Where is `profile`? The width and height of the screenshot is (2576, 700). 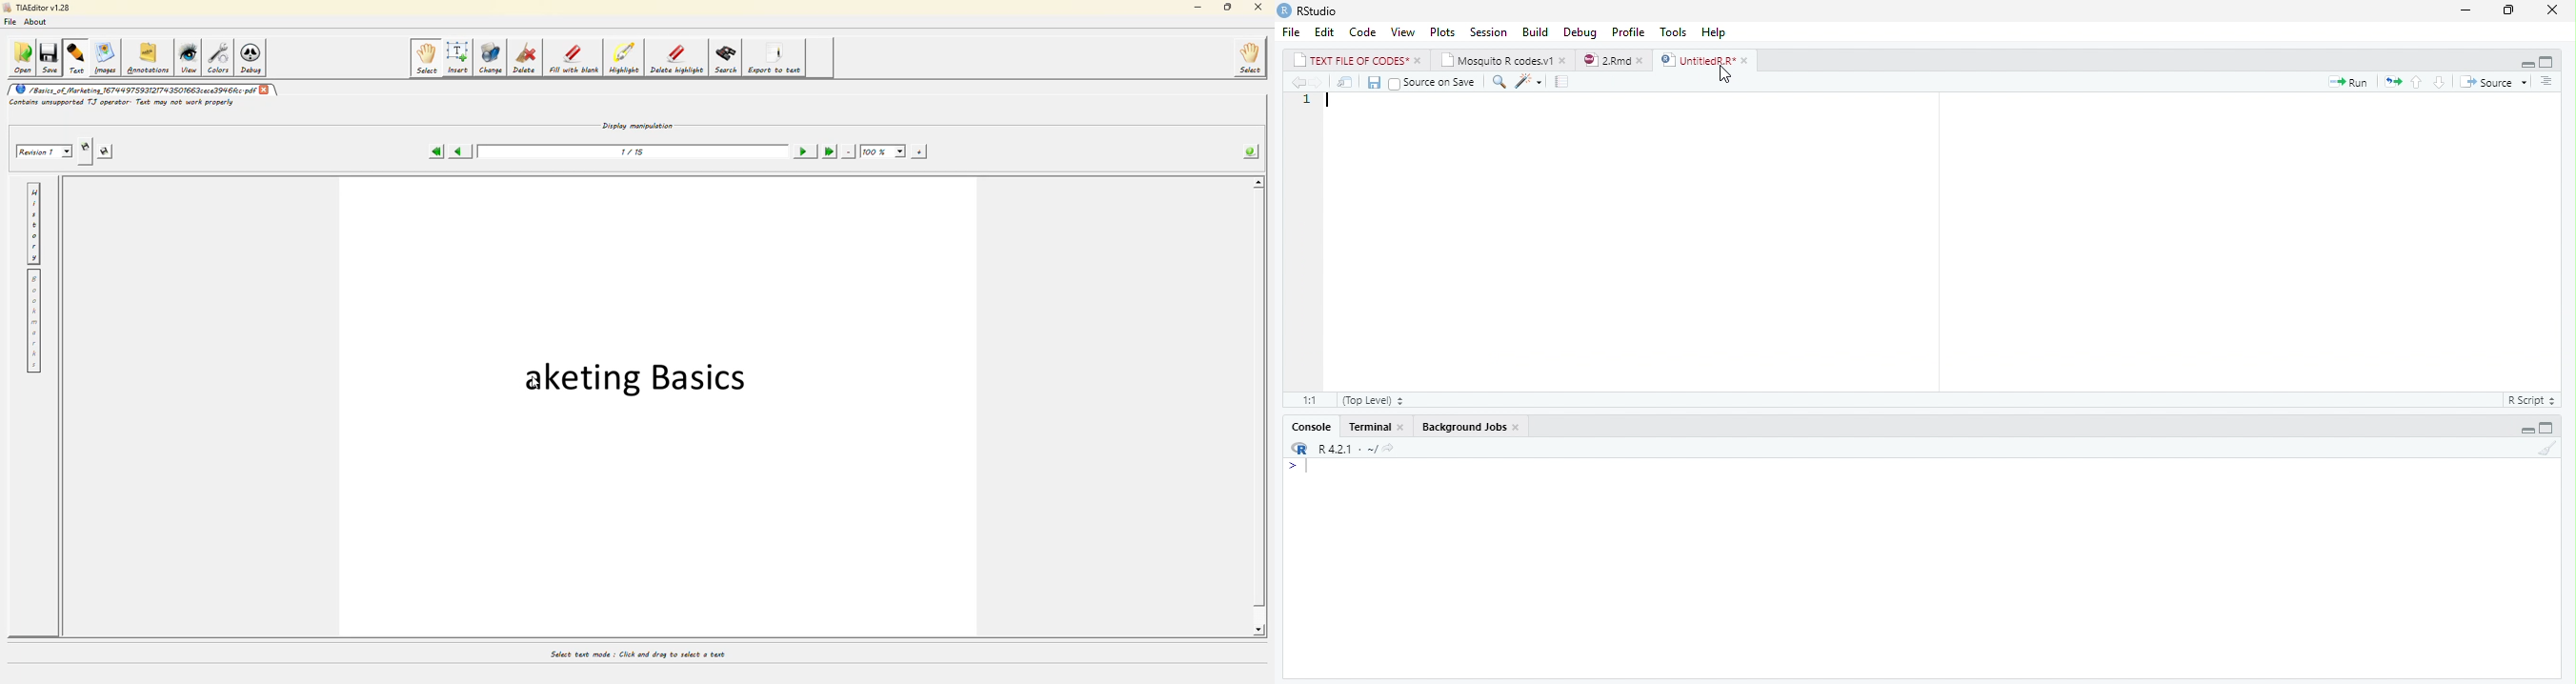 profile is located at coordinates (1628, 32).